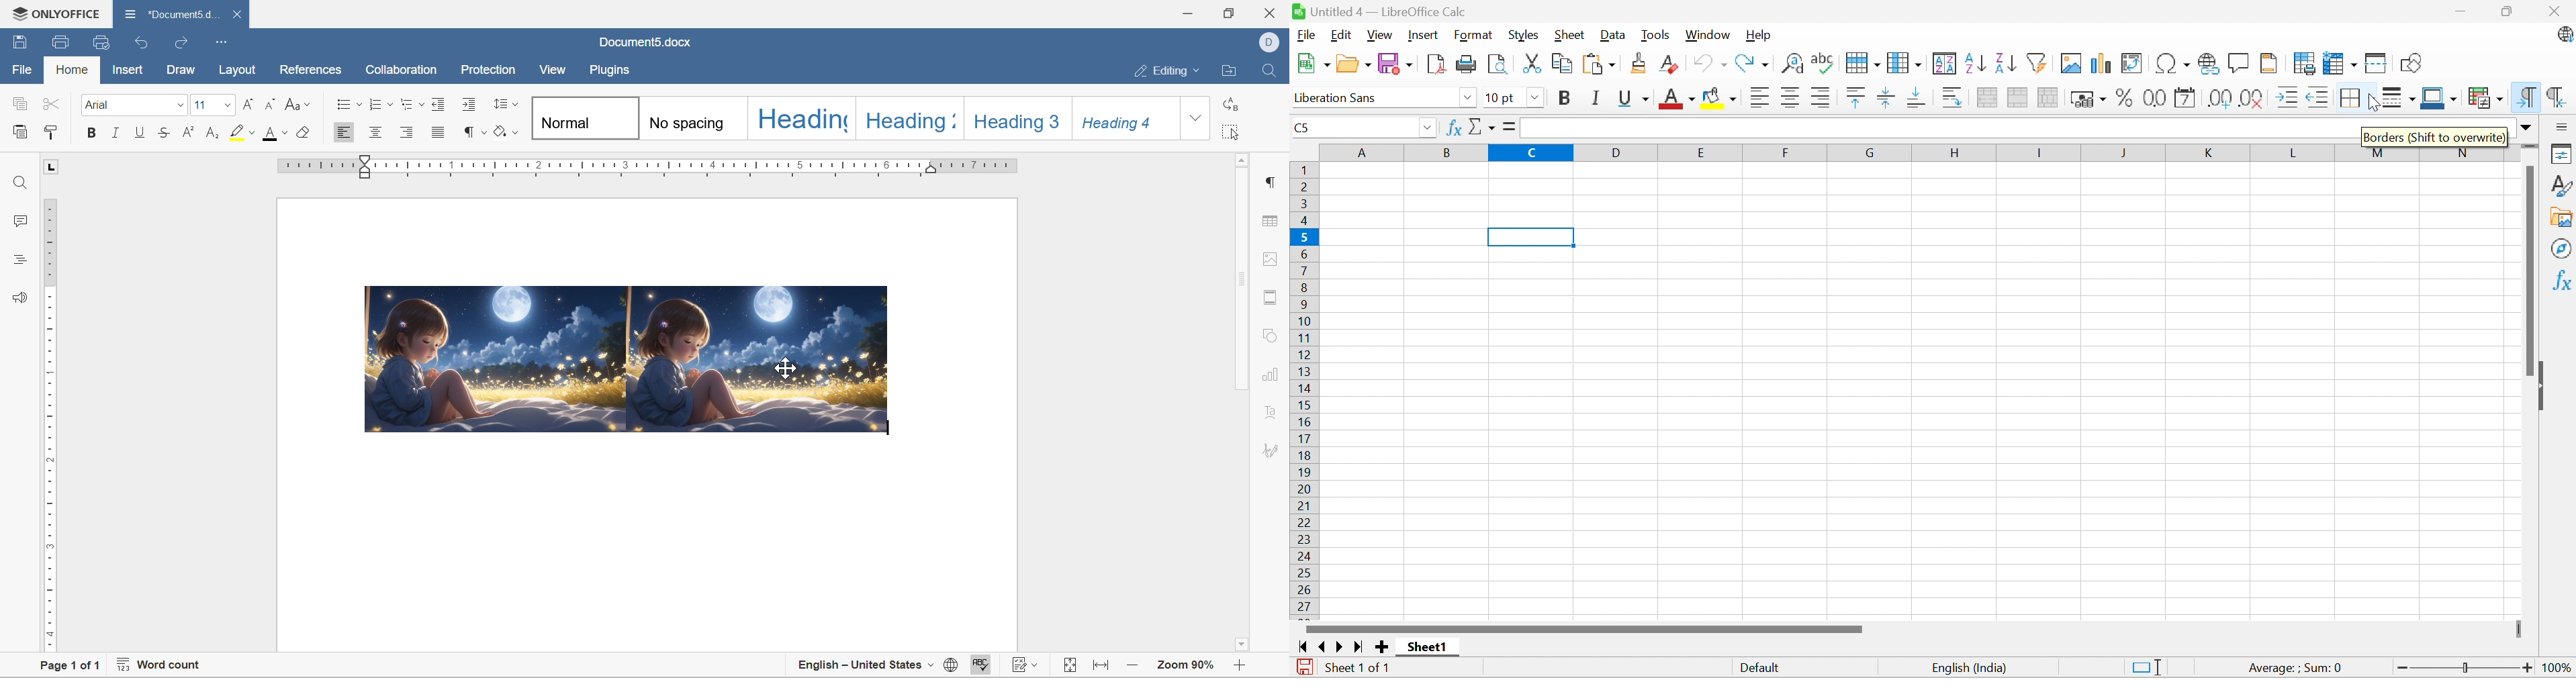  I want to click on comments, so click(20, 220).